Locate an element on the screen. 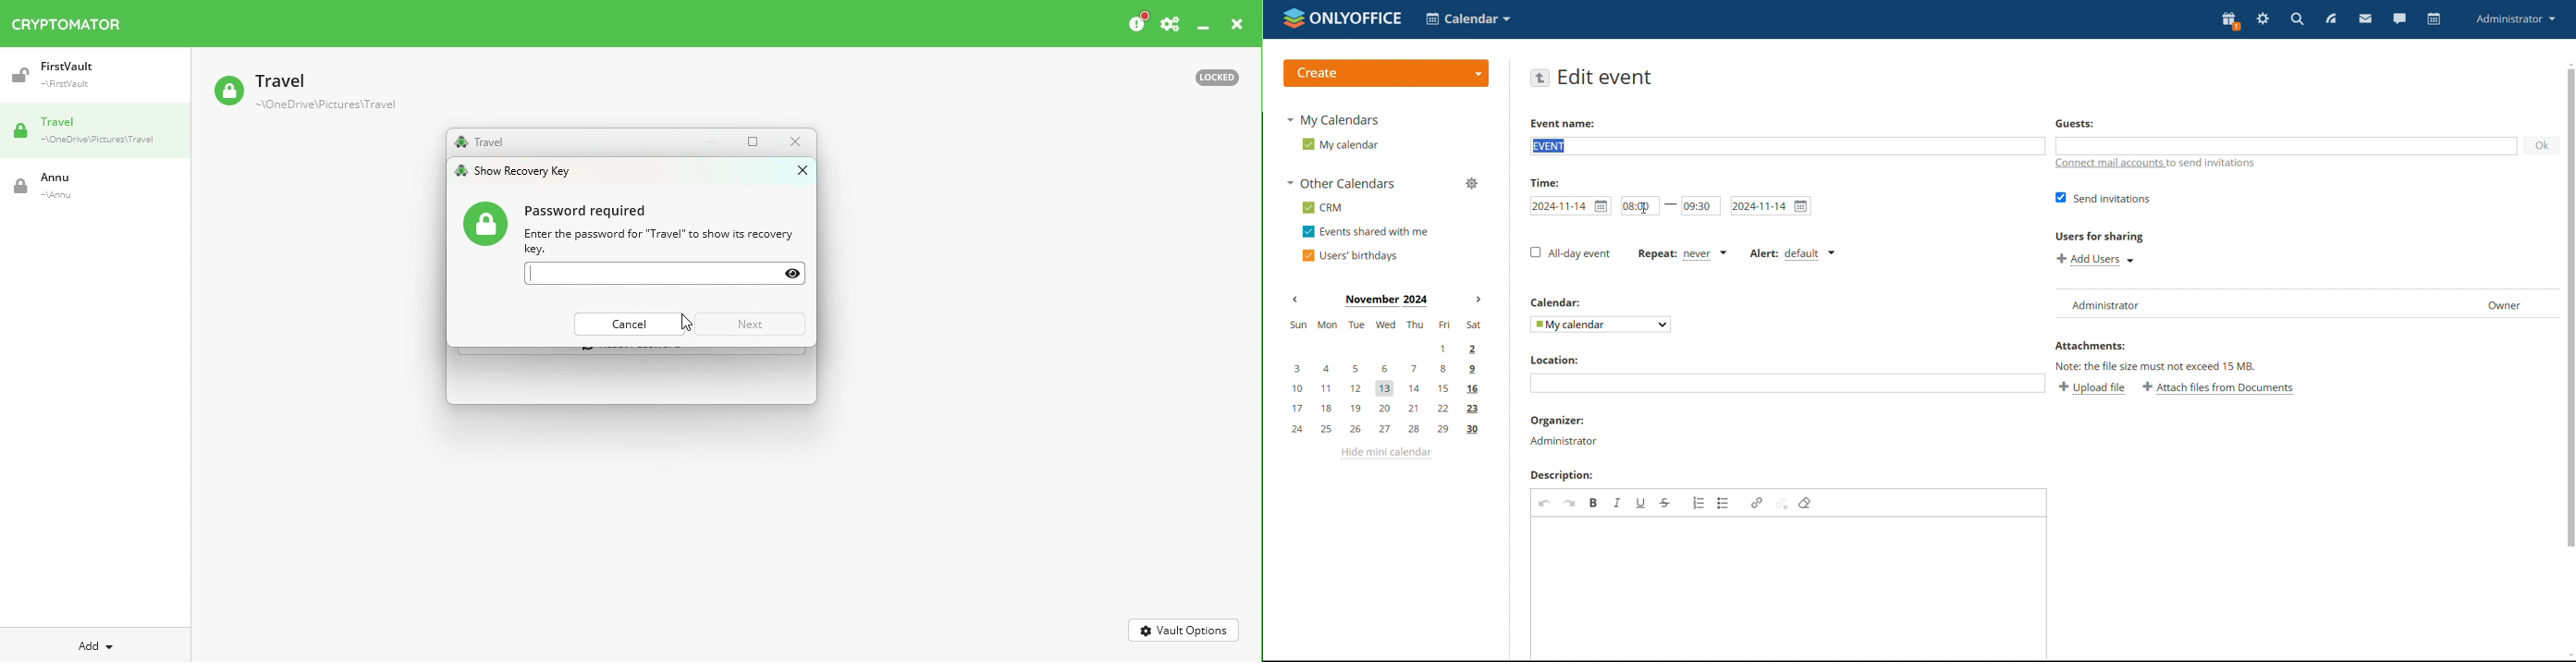  17, 18, 19, 20, 21, 22, 23 is located at coordinates (1388, 408).